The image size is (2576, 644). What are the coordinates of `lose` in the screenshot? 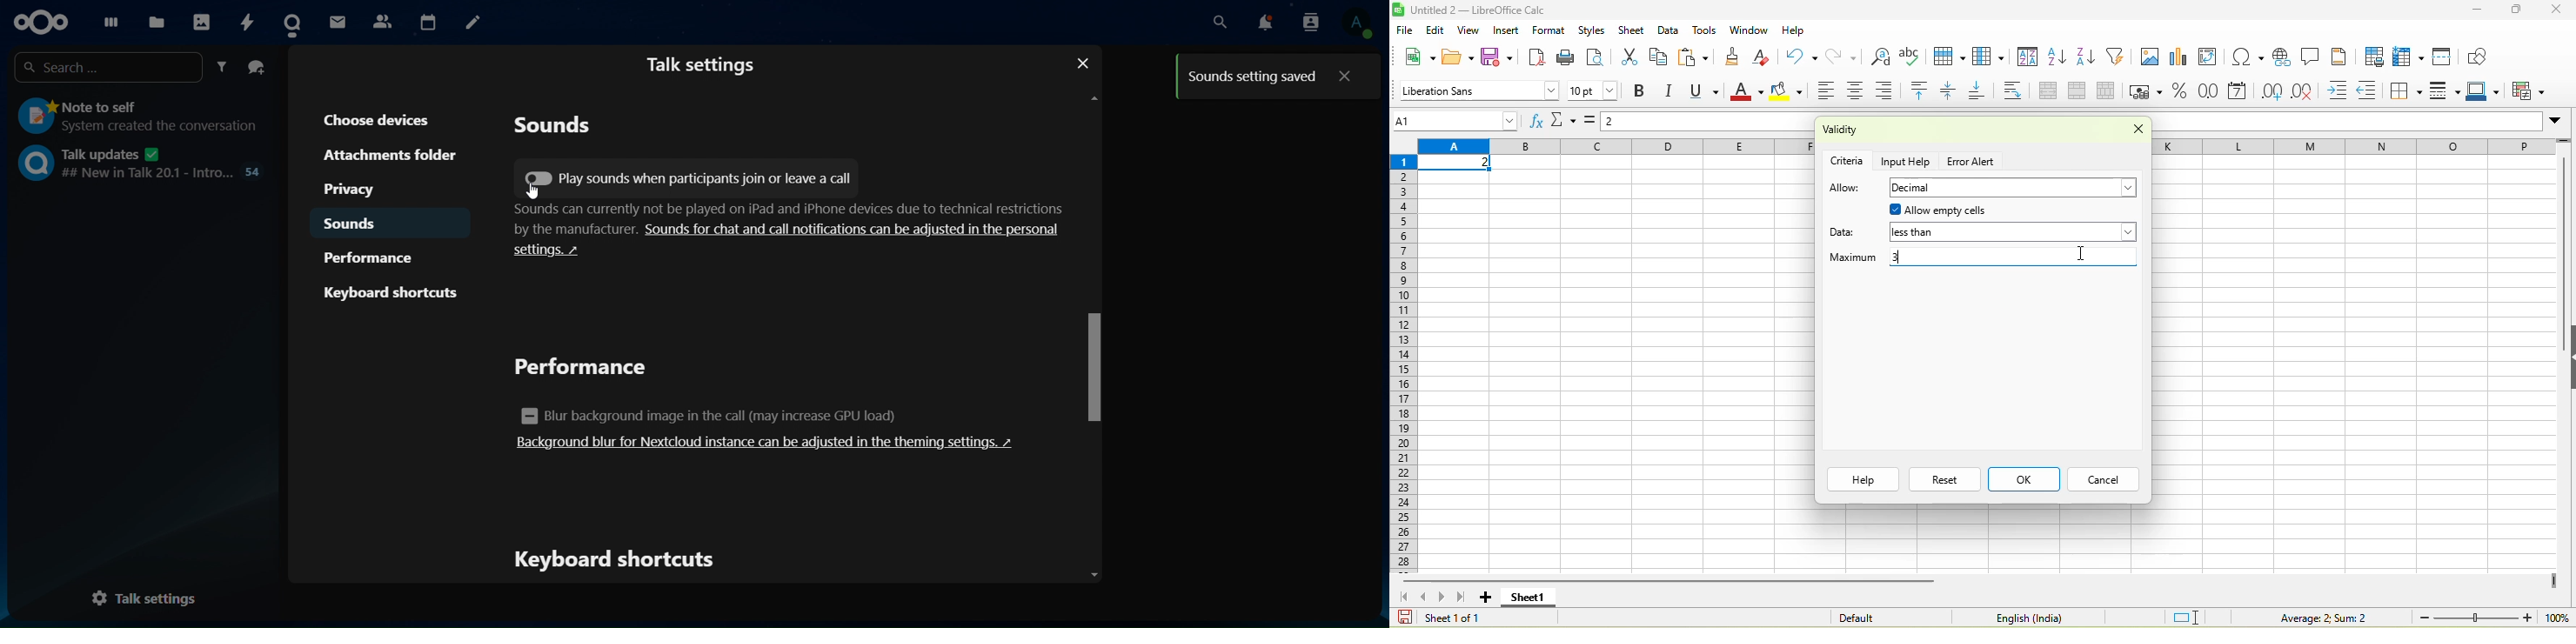 It's located at (2132, 131).